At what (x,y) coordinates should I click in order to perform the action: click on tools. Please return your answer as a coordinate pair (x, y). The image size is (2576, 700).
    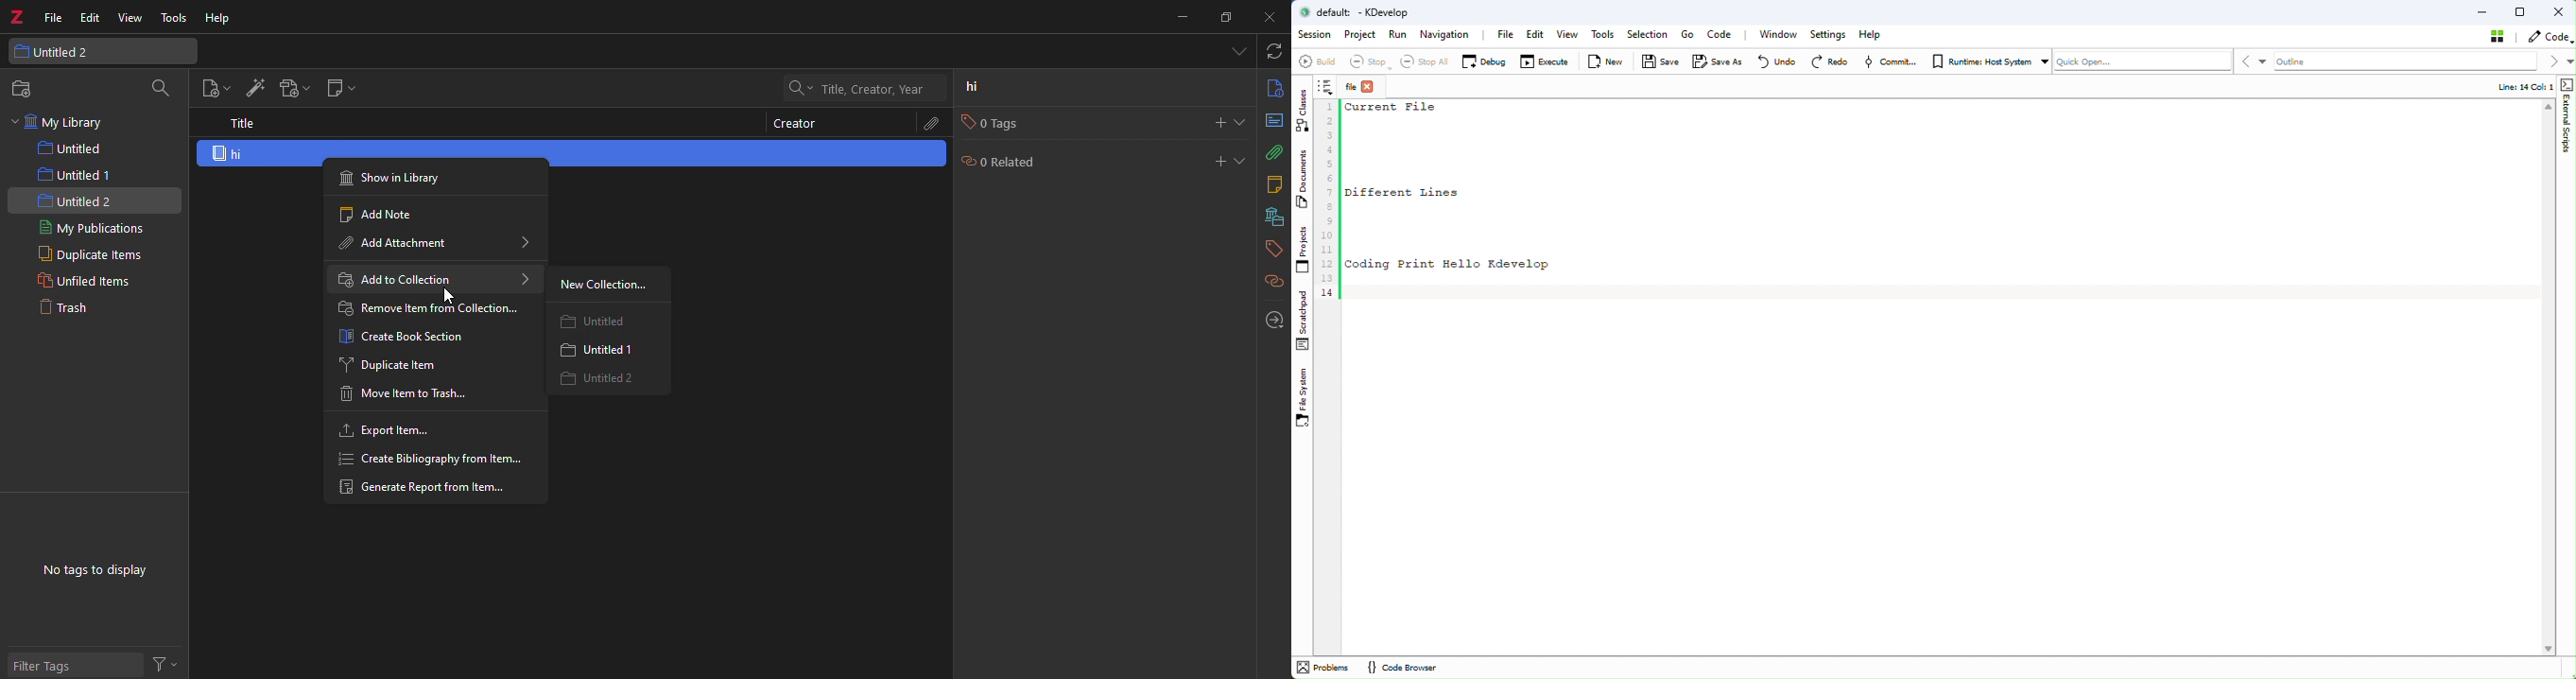
    Looking at the image, I should click on (176, 18).